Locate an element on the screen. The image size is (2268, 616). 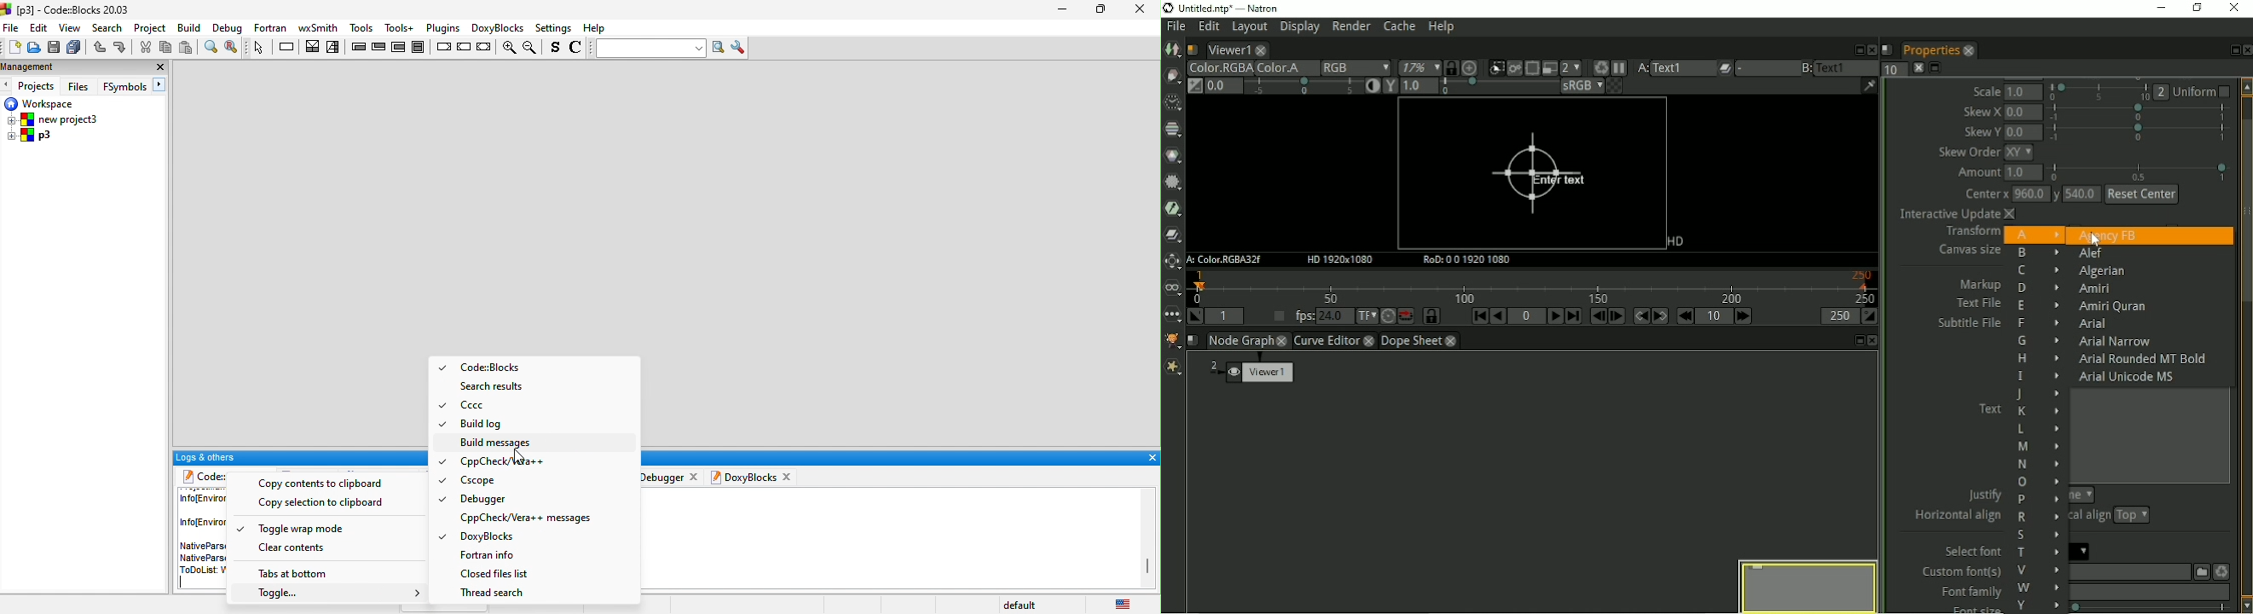
Cppcheck/Vera++ messages is located at coordinates (531, 518).